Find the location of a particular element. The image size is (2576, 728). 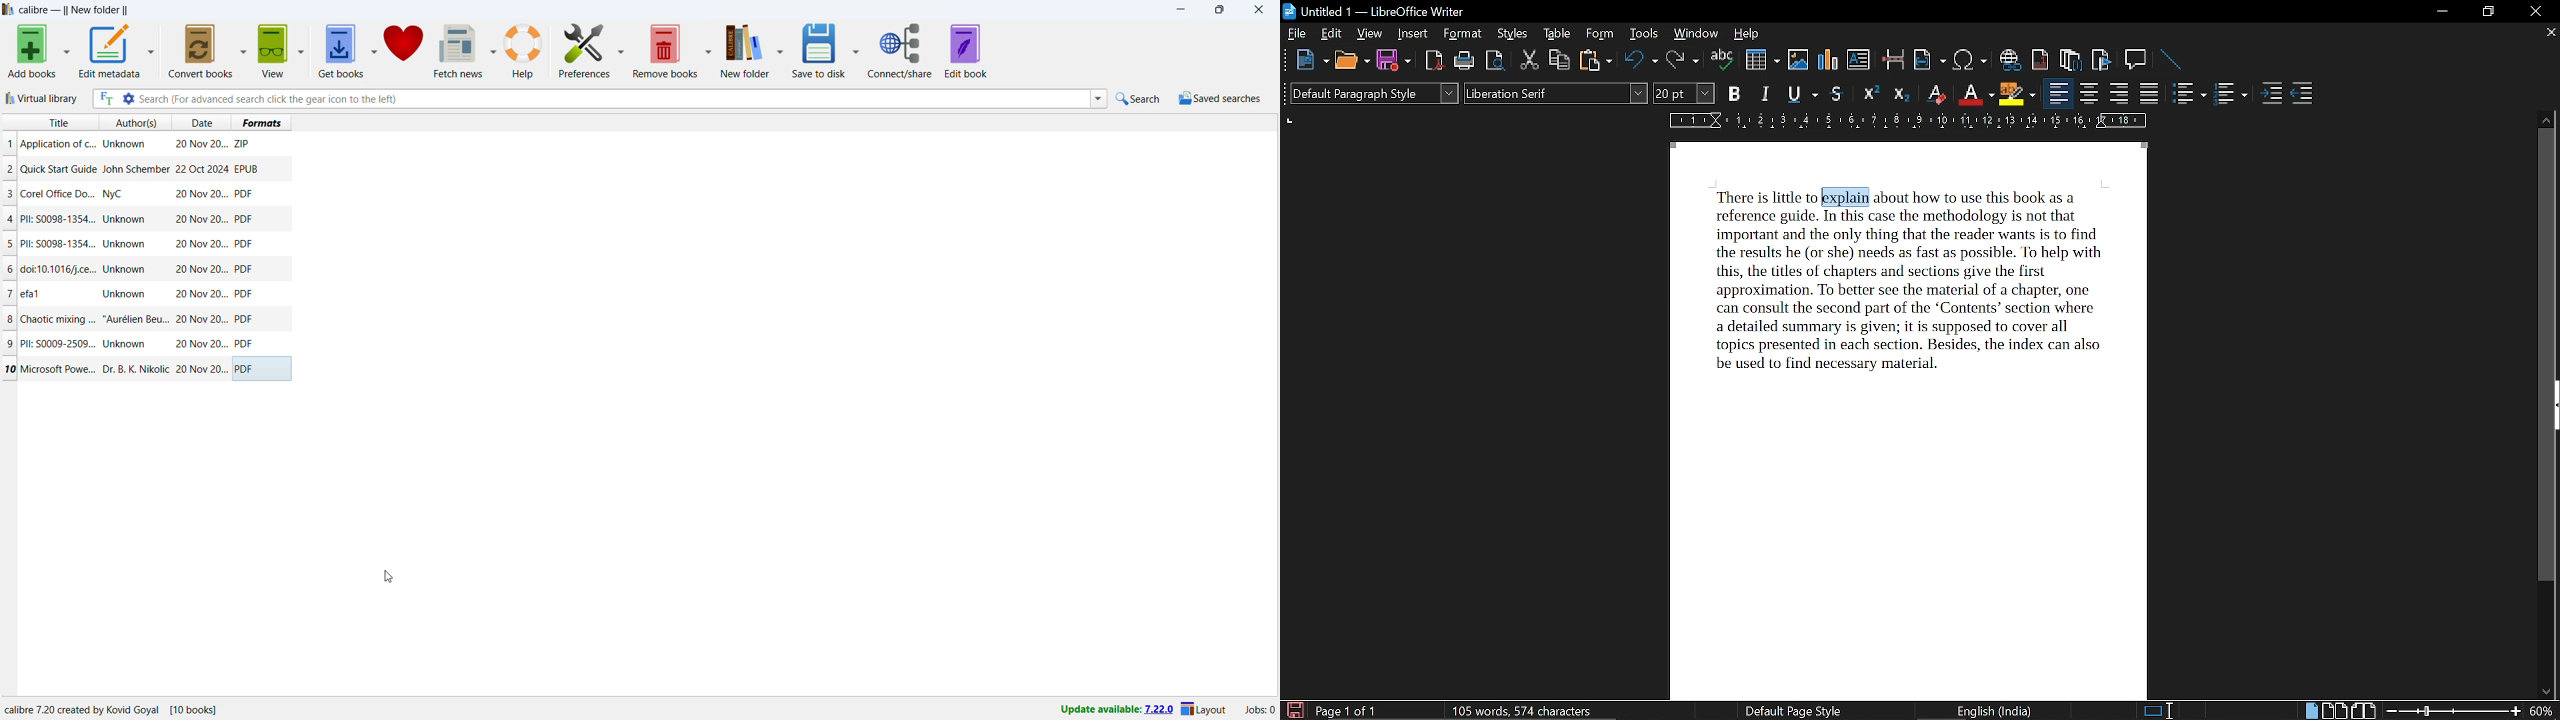

center is located at coordinates (2090, 94).